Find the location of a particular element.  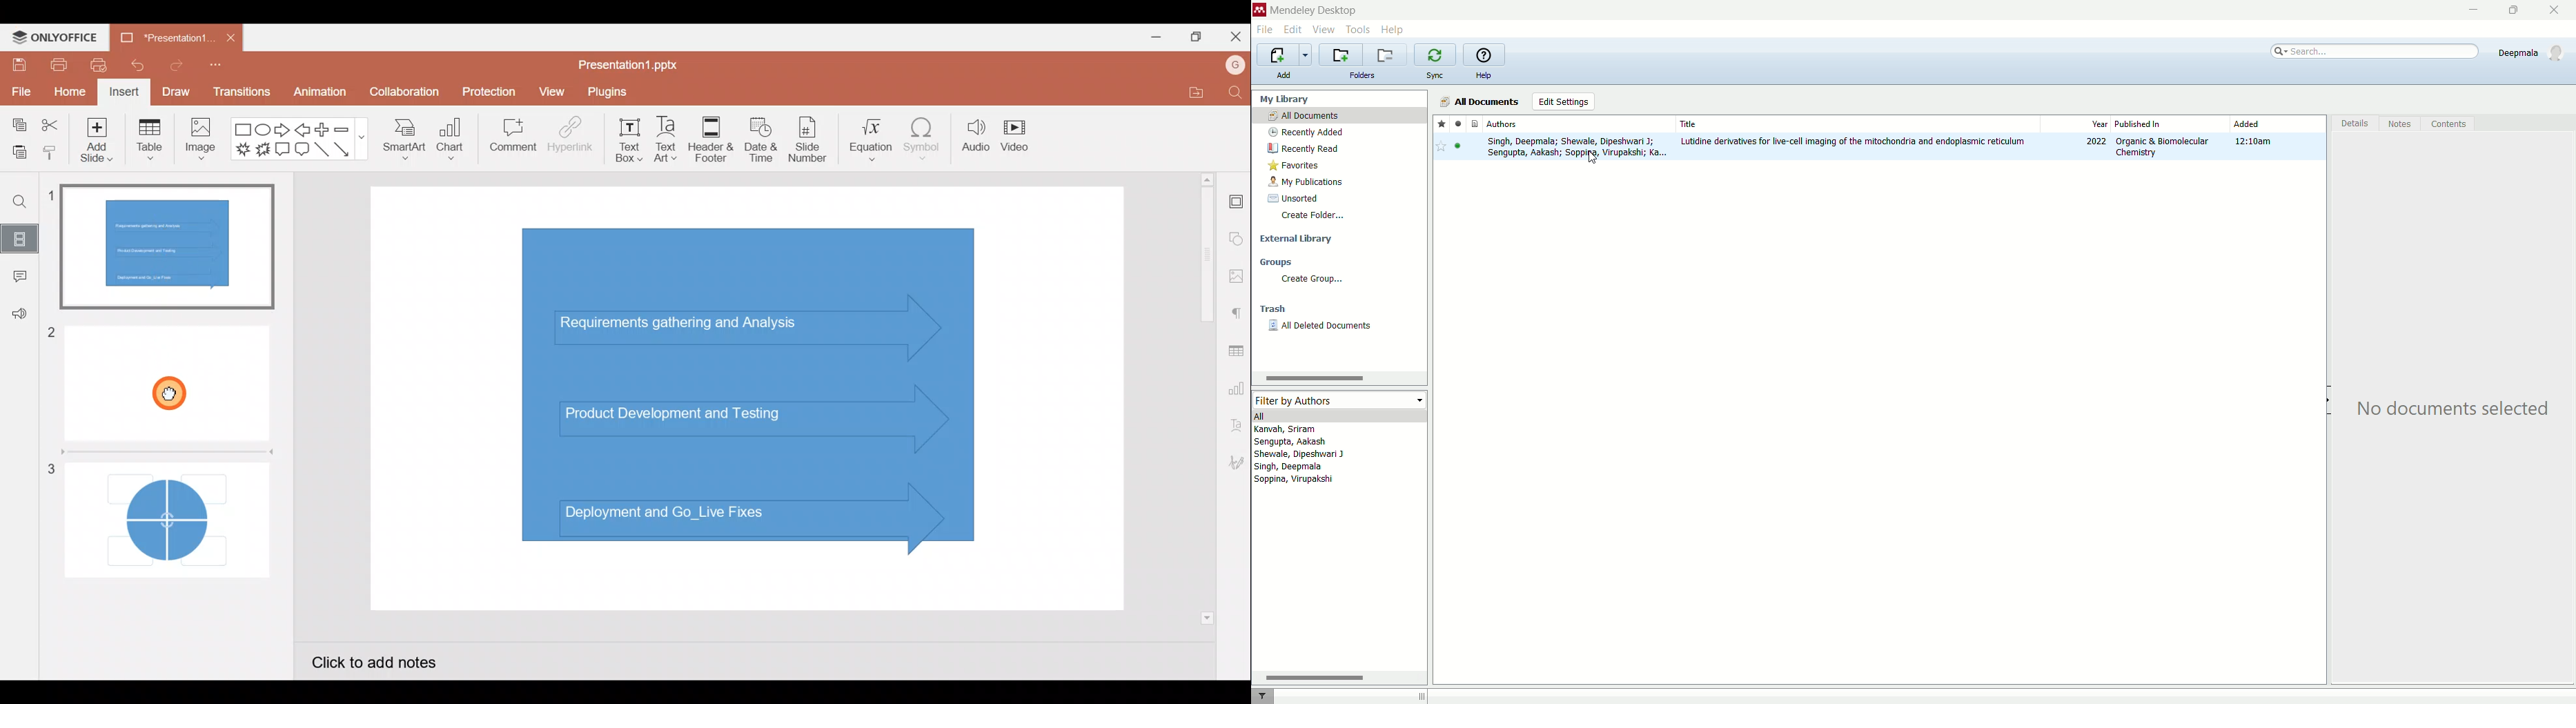

published in is located at coordinates (2151, 123).